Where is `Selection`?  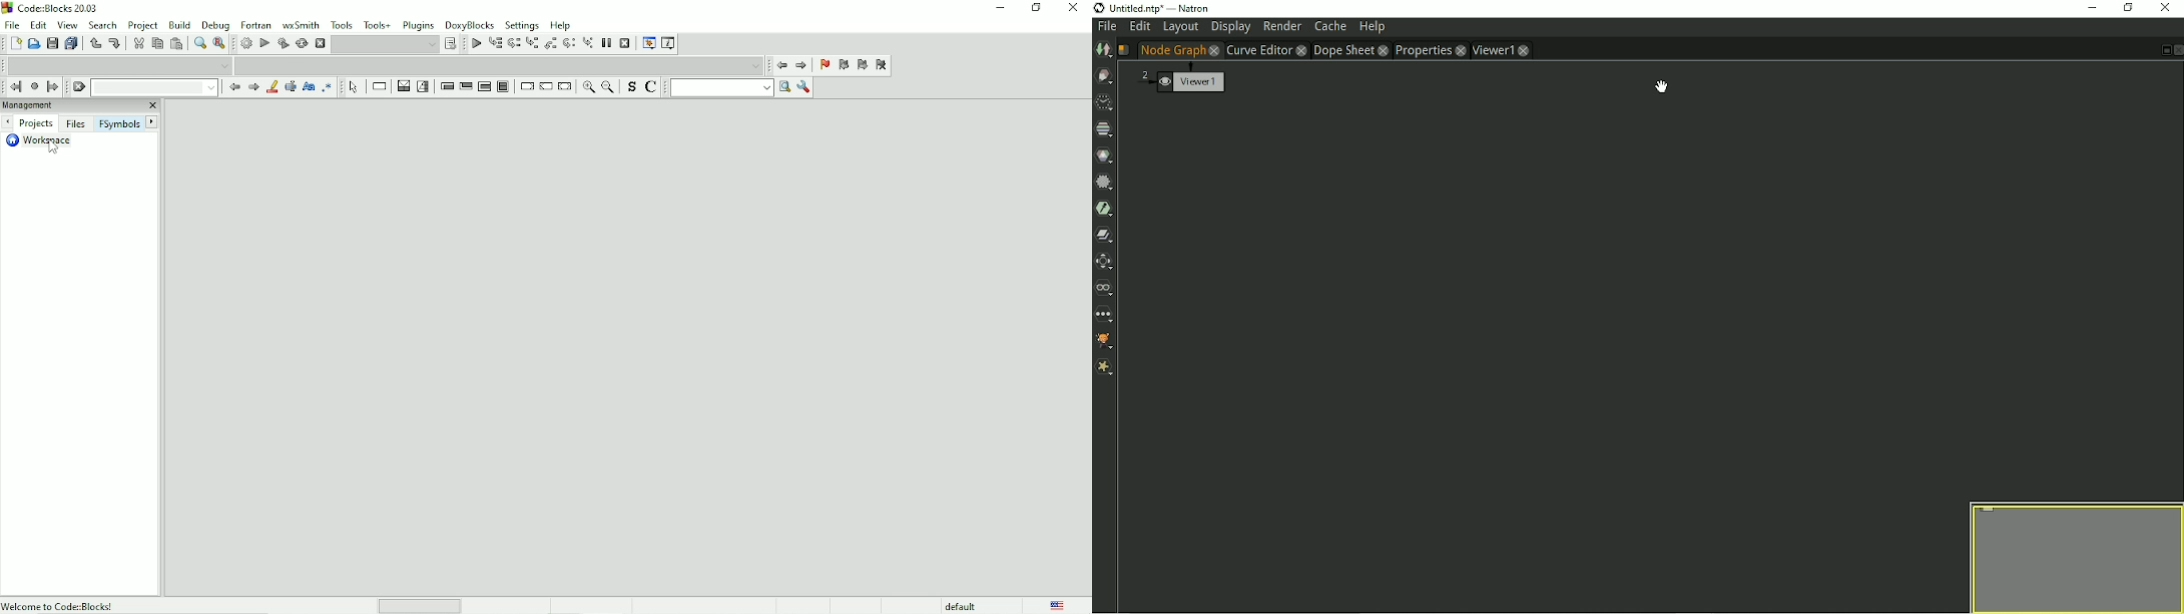 Selection is located at coordinates (424, 86).